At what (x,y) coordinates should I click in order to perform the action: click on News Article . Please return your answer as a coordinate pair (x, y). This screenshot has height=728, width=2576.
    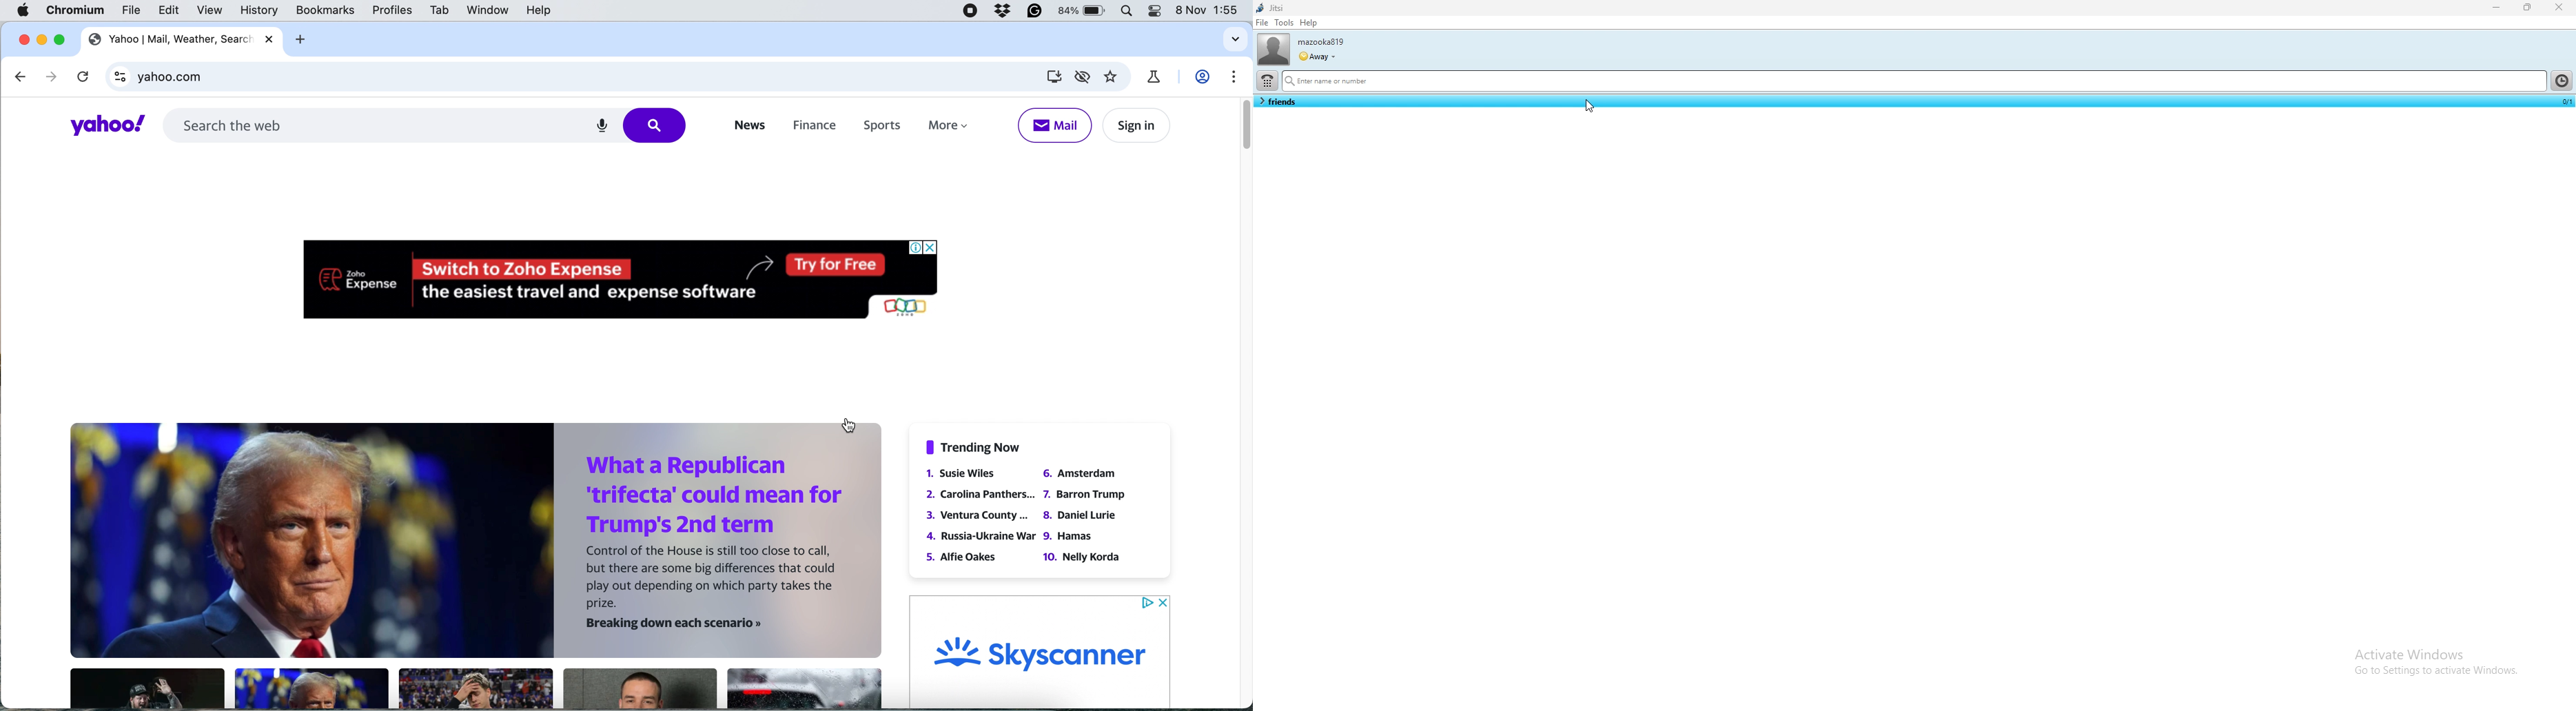
    Looking at the image, I should click on (641, 689).